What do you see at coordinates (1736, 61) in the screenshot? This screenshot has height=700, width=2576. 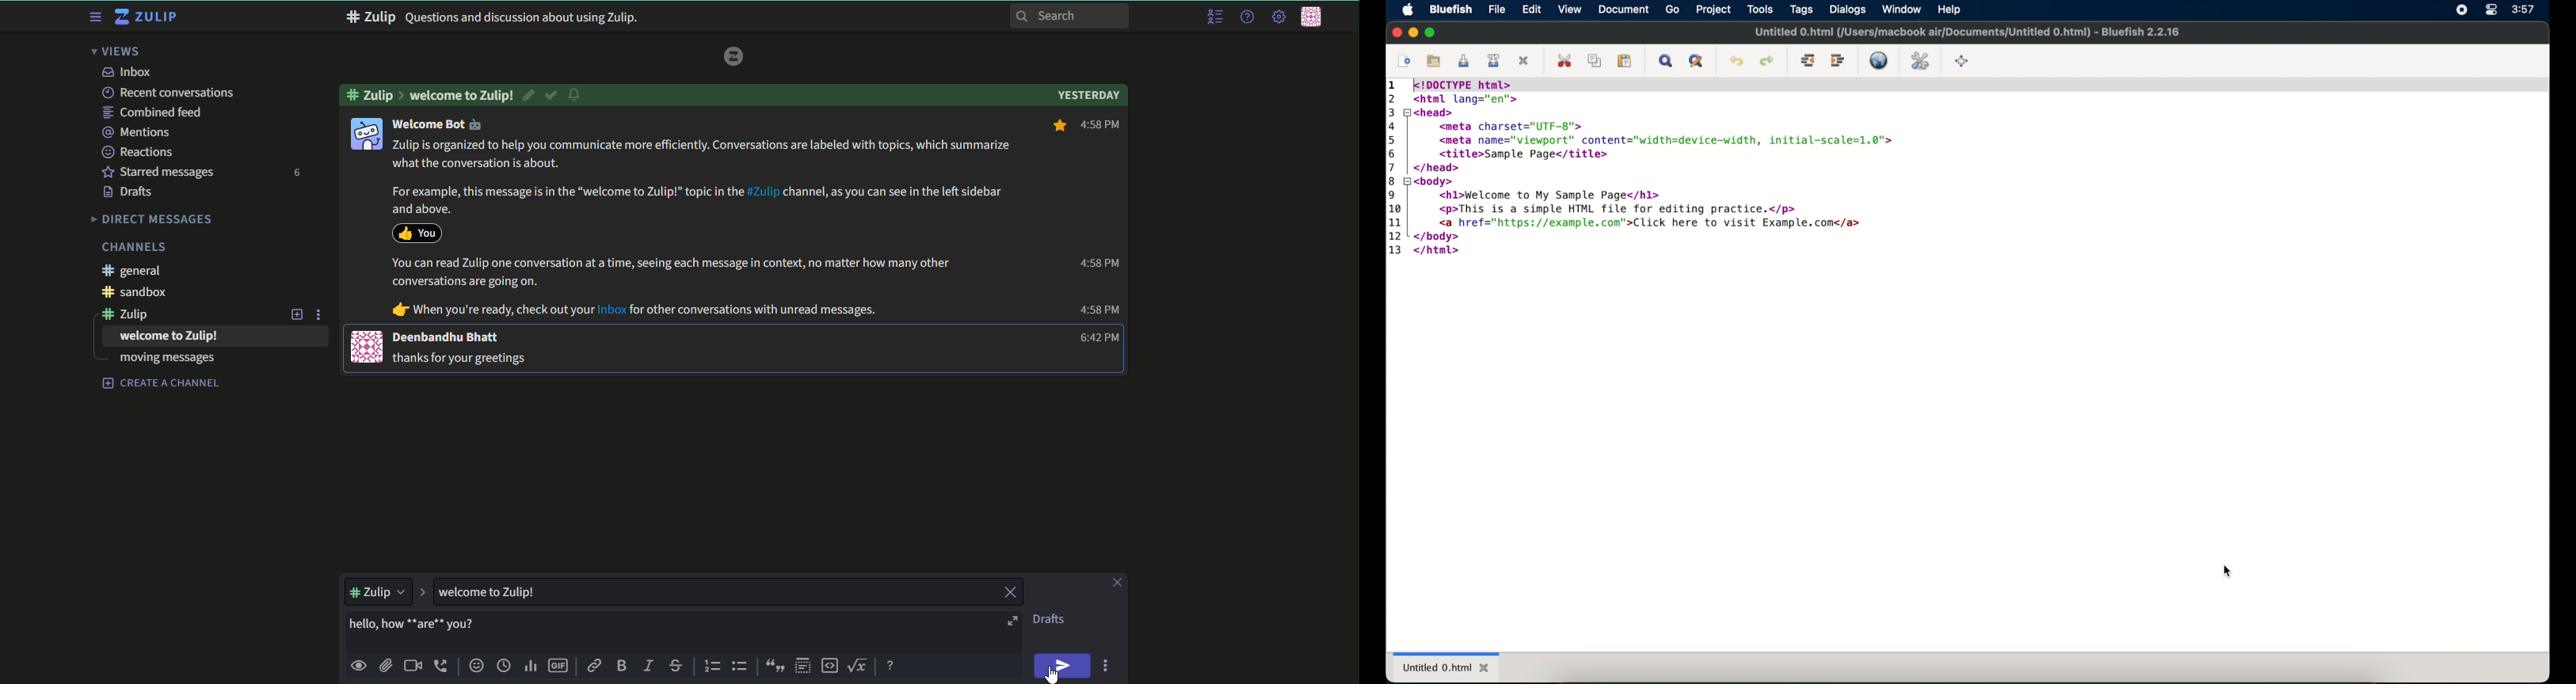 I see `undo ` at bounding box center [1736, 61].